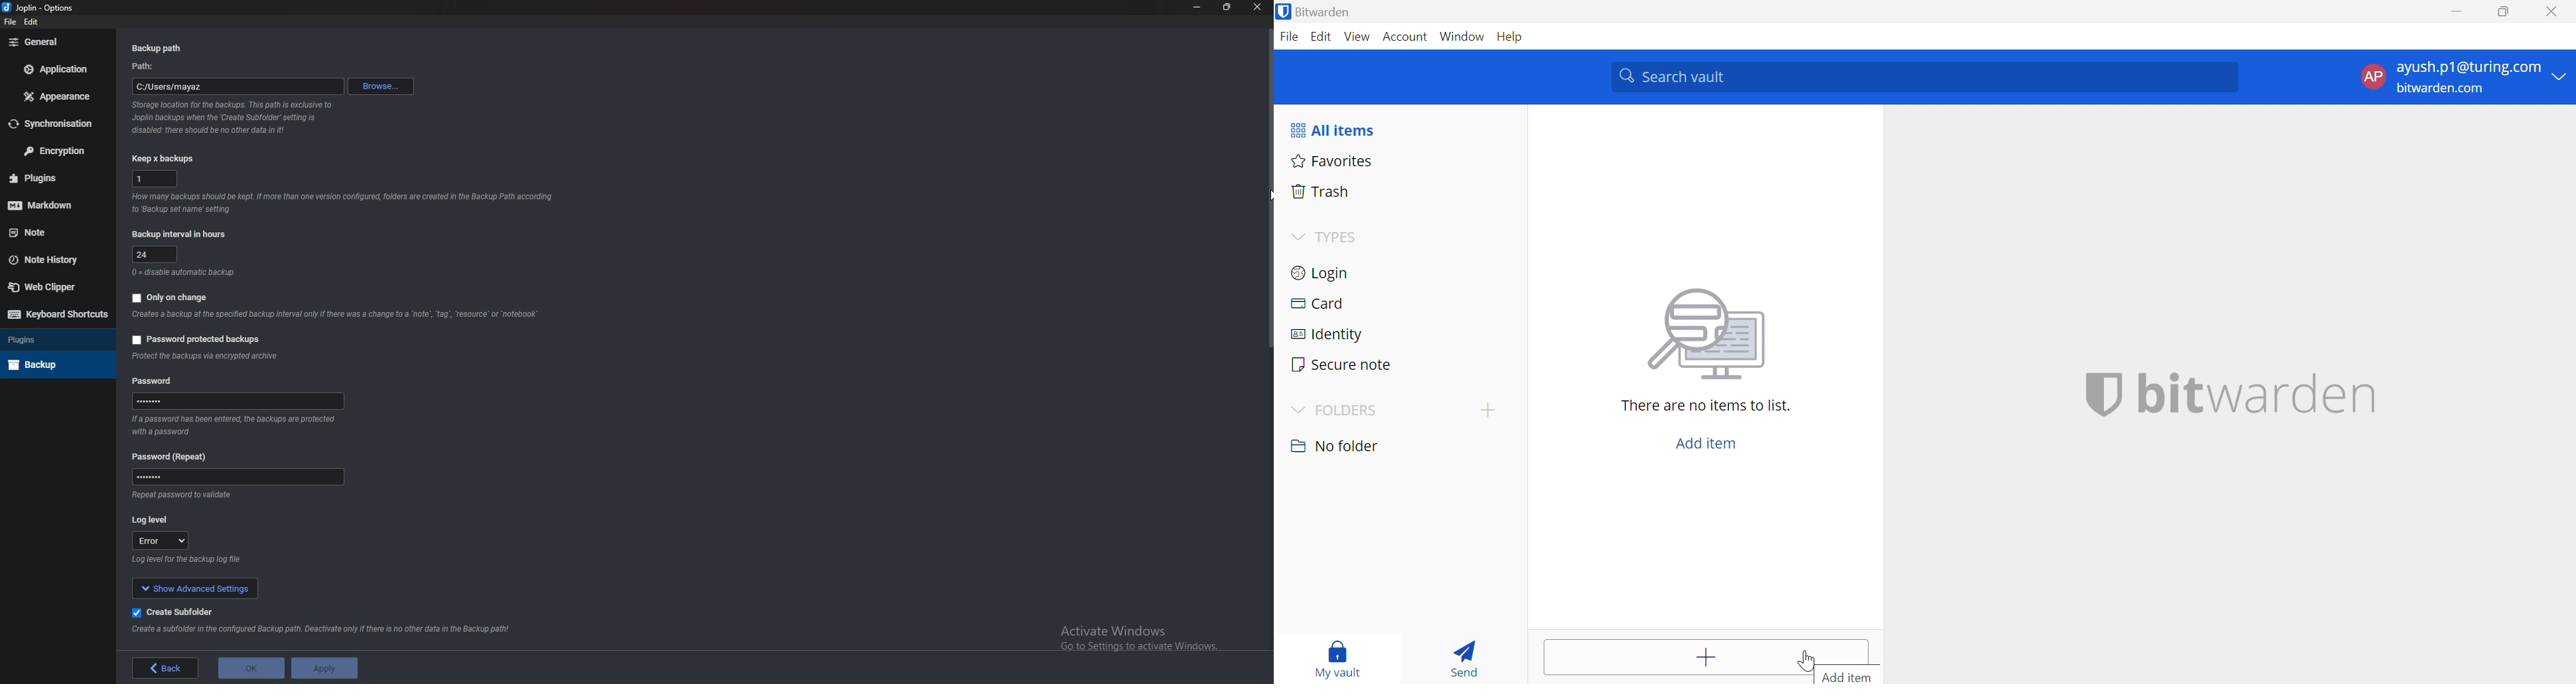 This screenshot has width=2576, height=700. I want to click on Joplin - options, so click(40, 9).